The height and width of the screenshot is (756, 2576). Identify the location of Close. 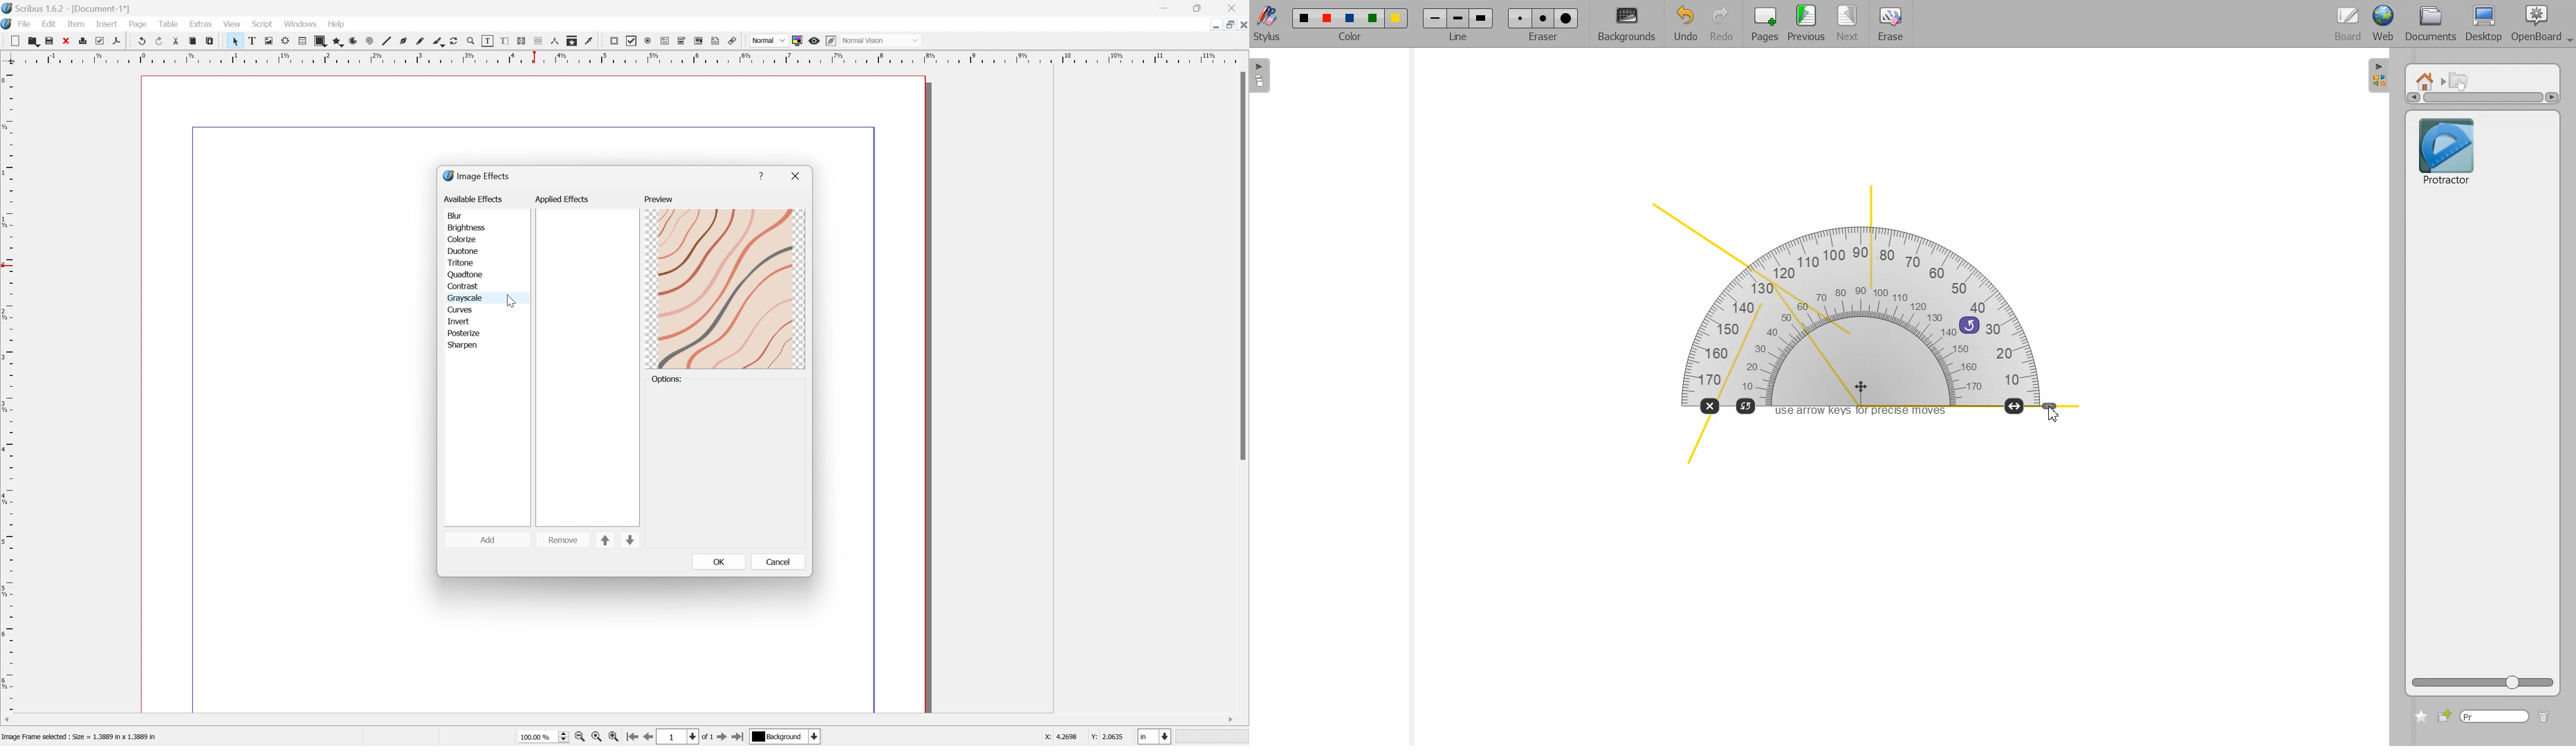
(1235, 8).